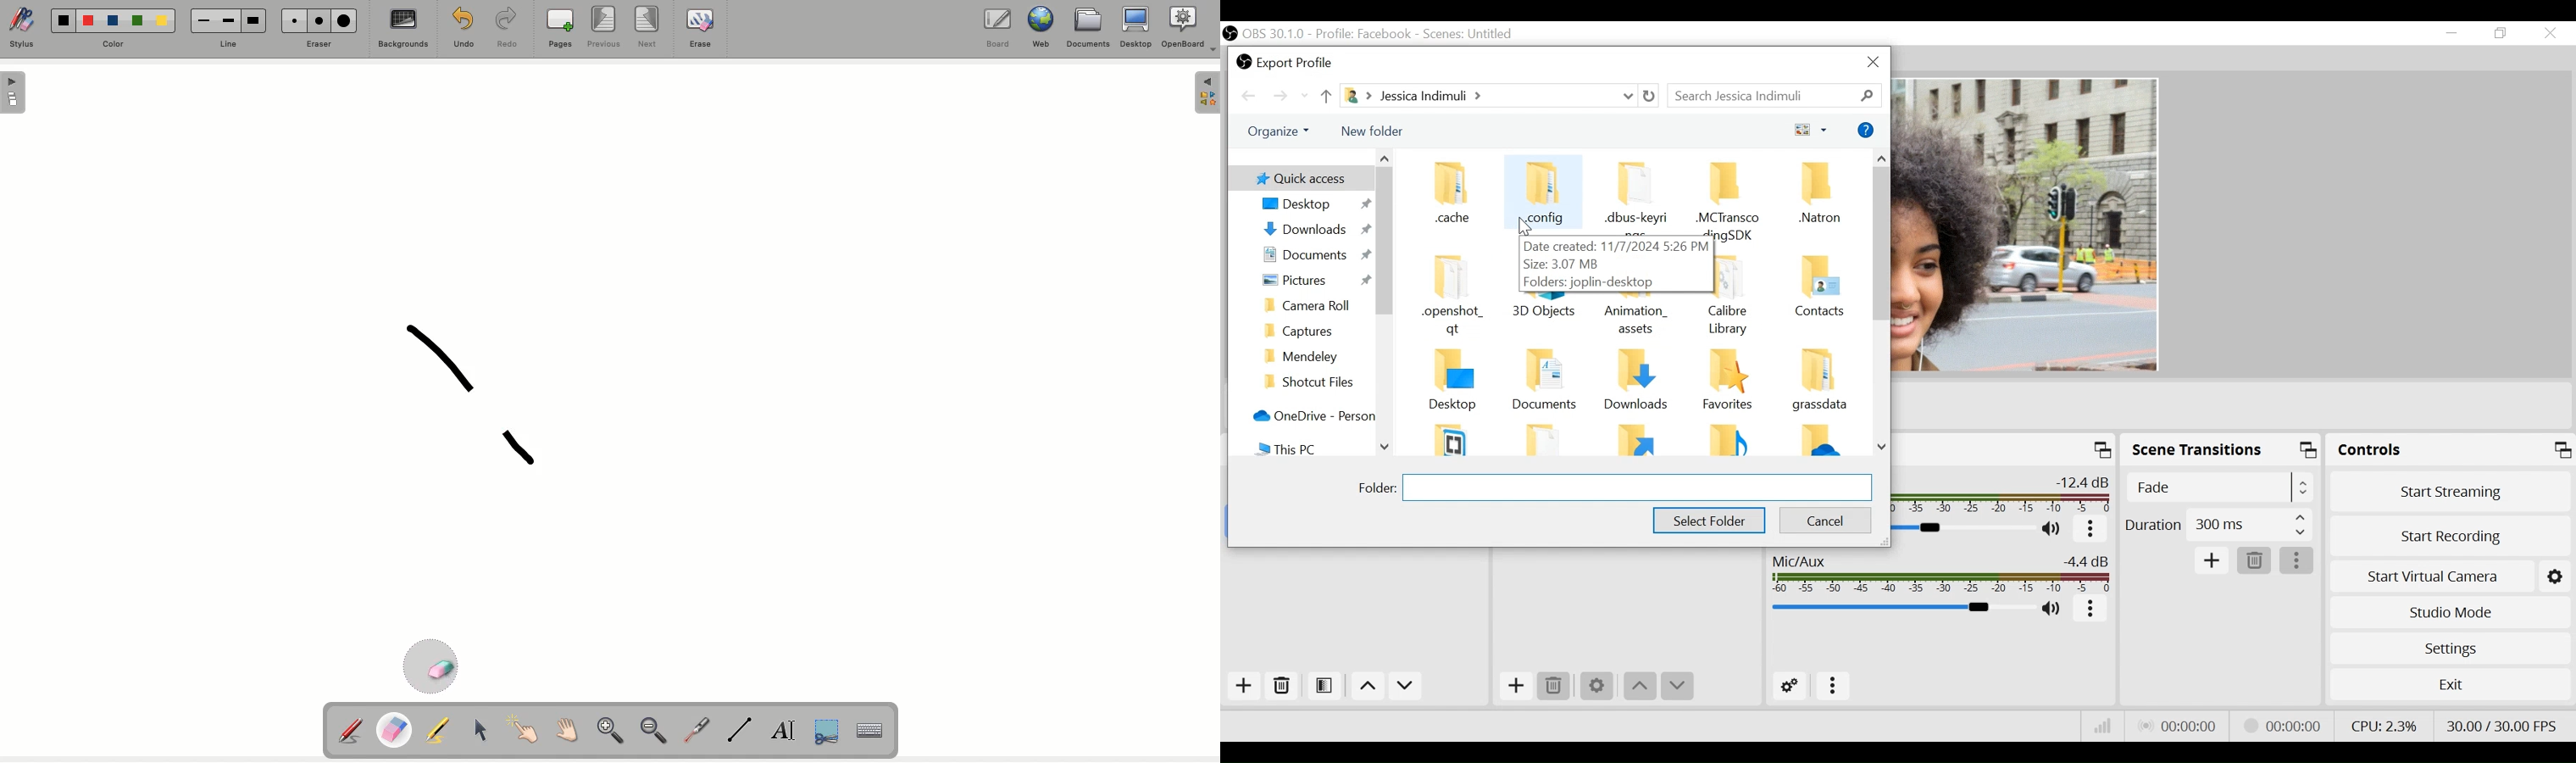 The image size is (2576, 784). I want to click on Change your view, so click(1813, 129).